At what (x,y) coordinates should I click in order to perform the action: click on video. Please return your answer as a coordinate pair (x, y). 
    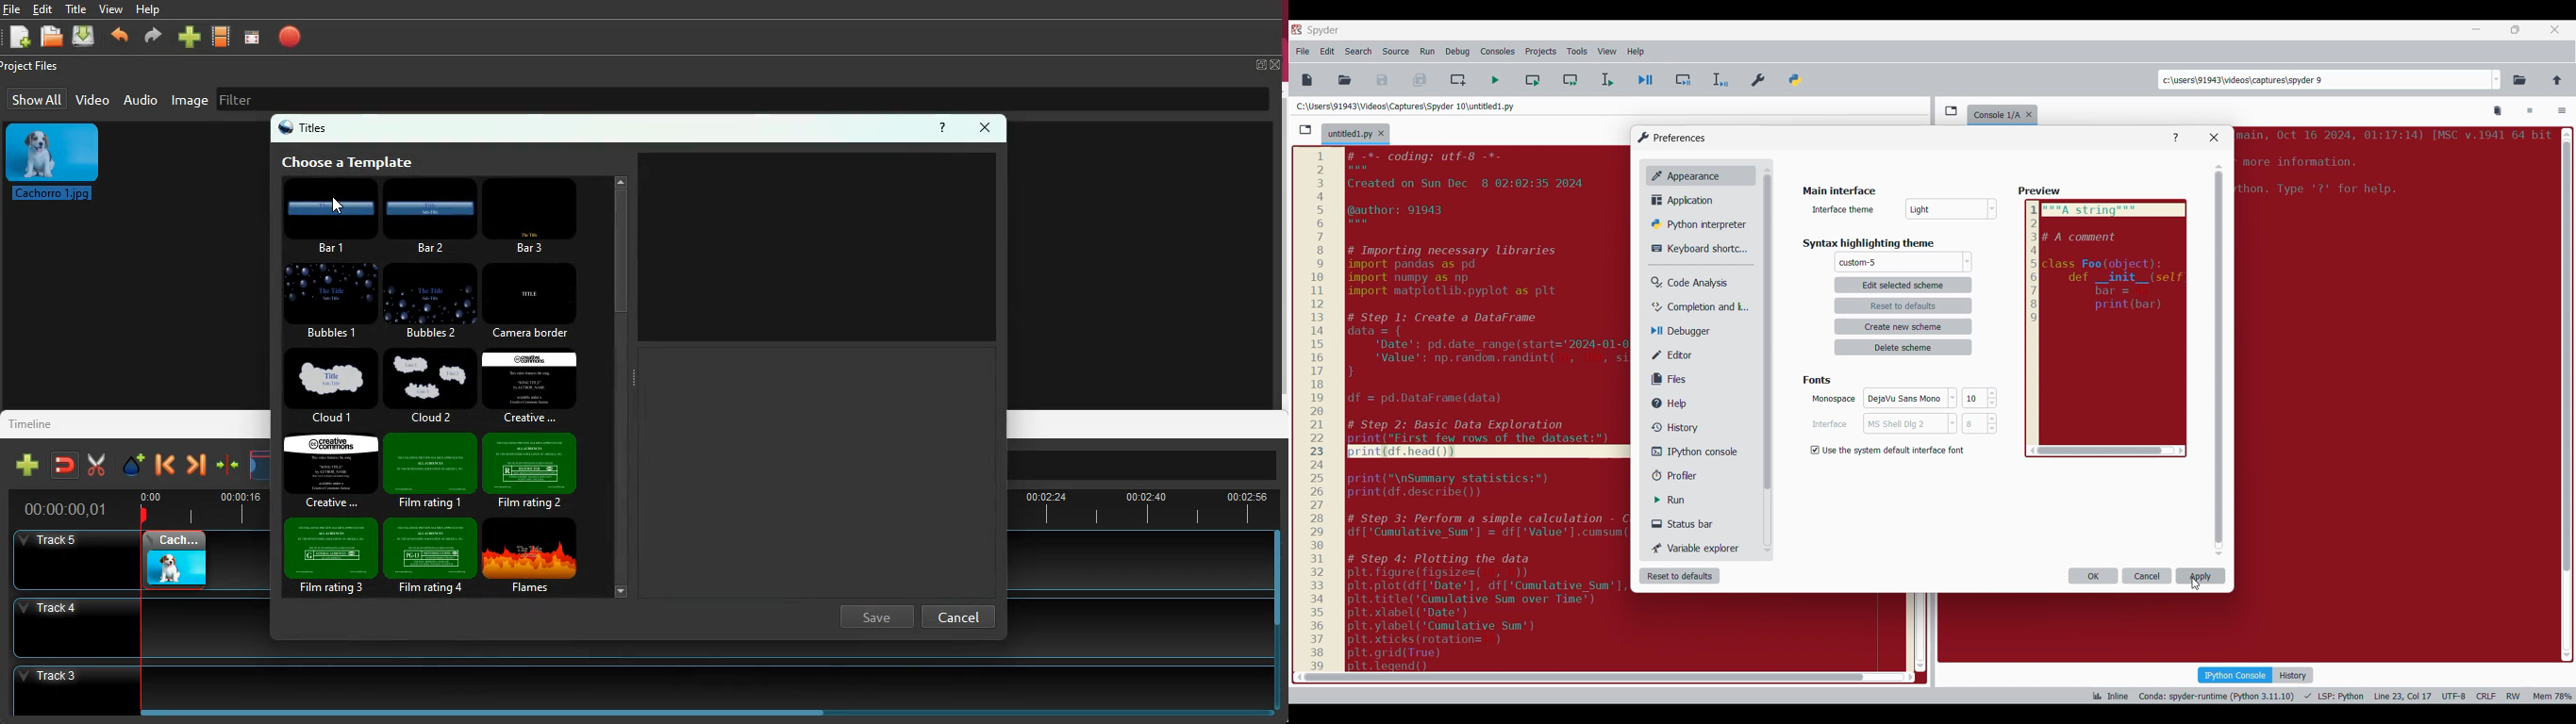
    Looking at the image, I should click on (223, 38).